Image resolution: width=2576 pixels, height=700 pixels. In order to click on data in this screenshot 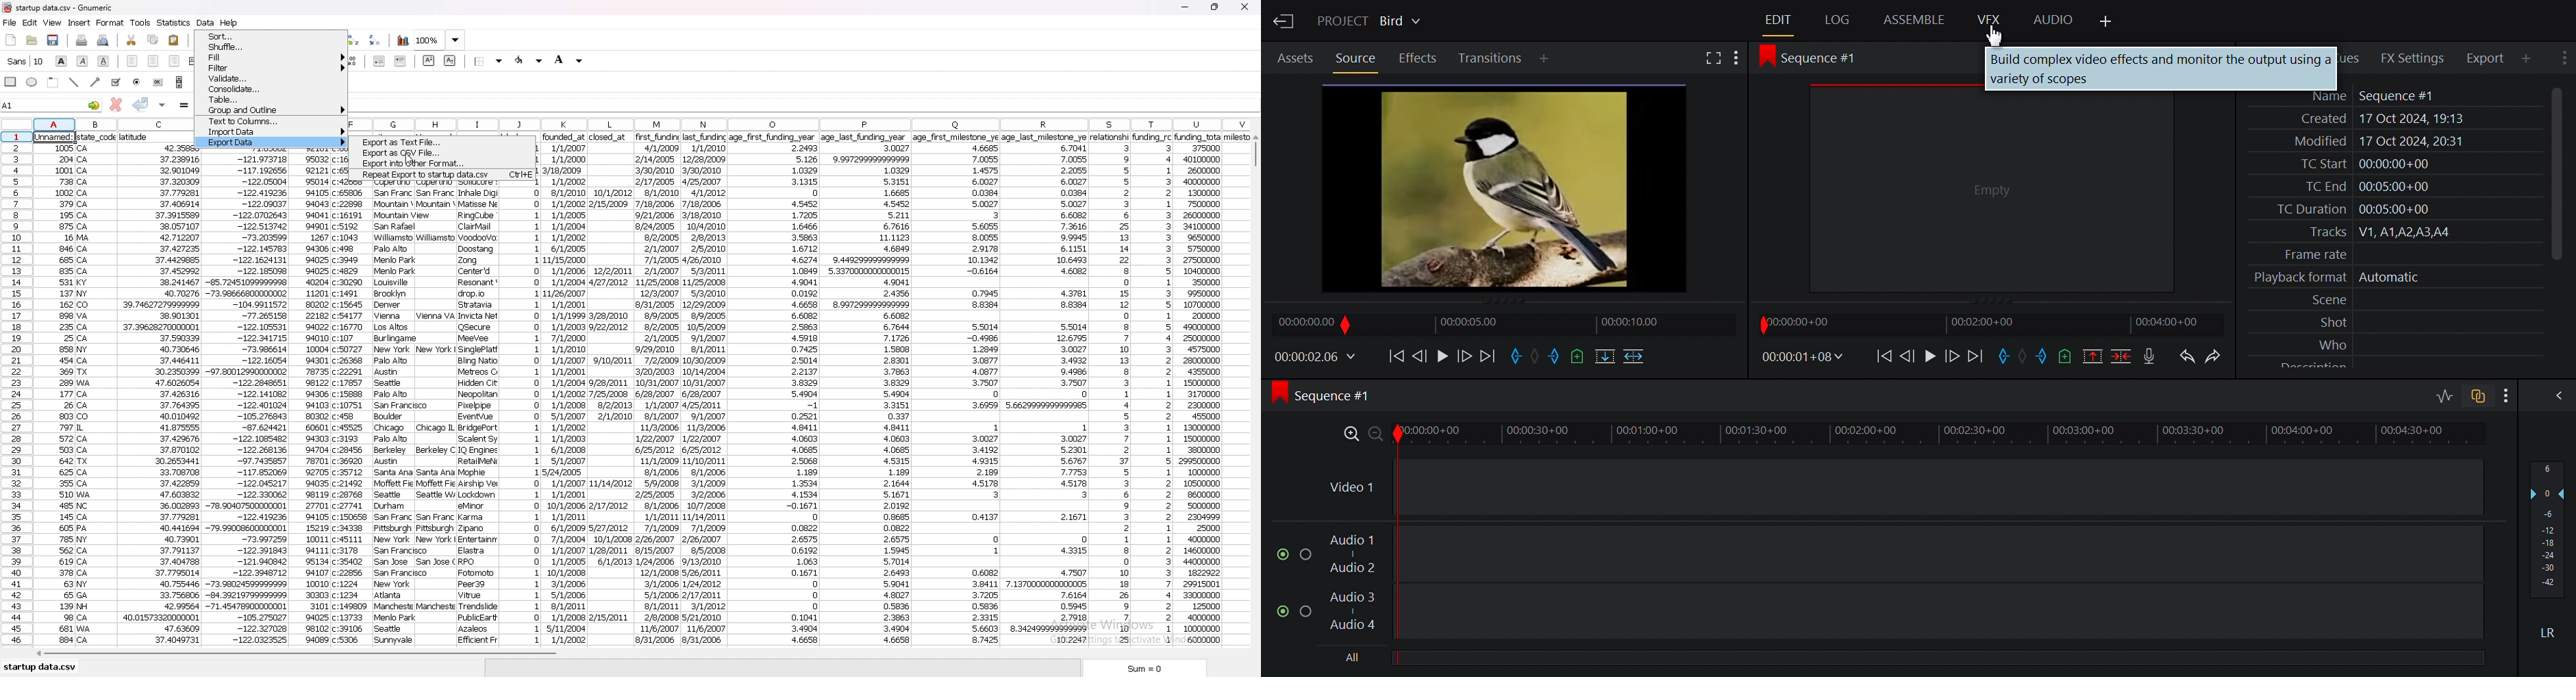, I will do `click(160, 389)`.